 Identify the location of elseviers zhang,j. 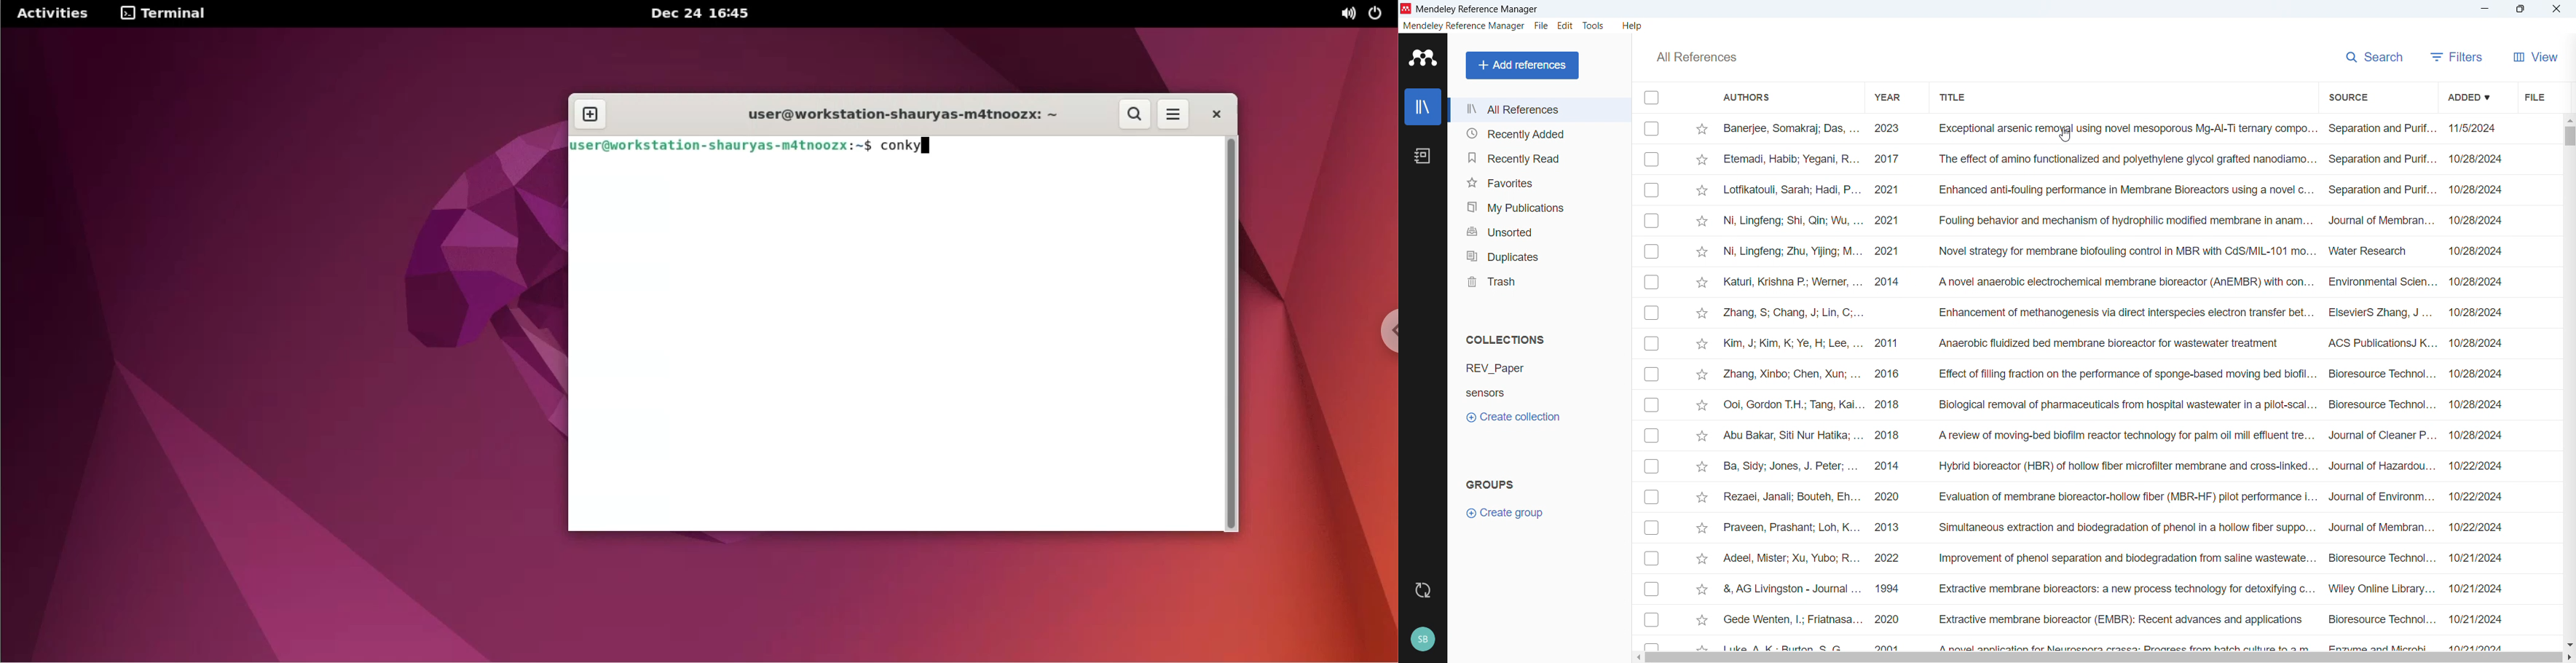
(2380, 311).